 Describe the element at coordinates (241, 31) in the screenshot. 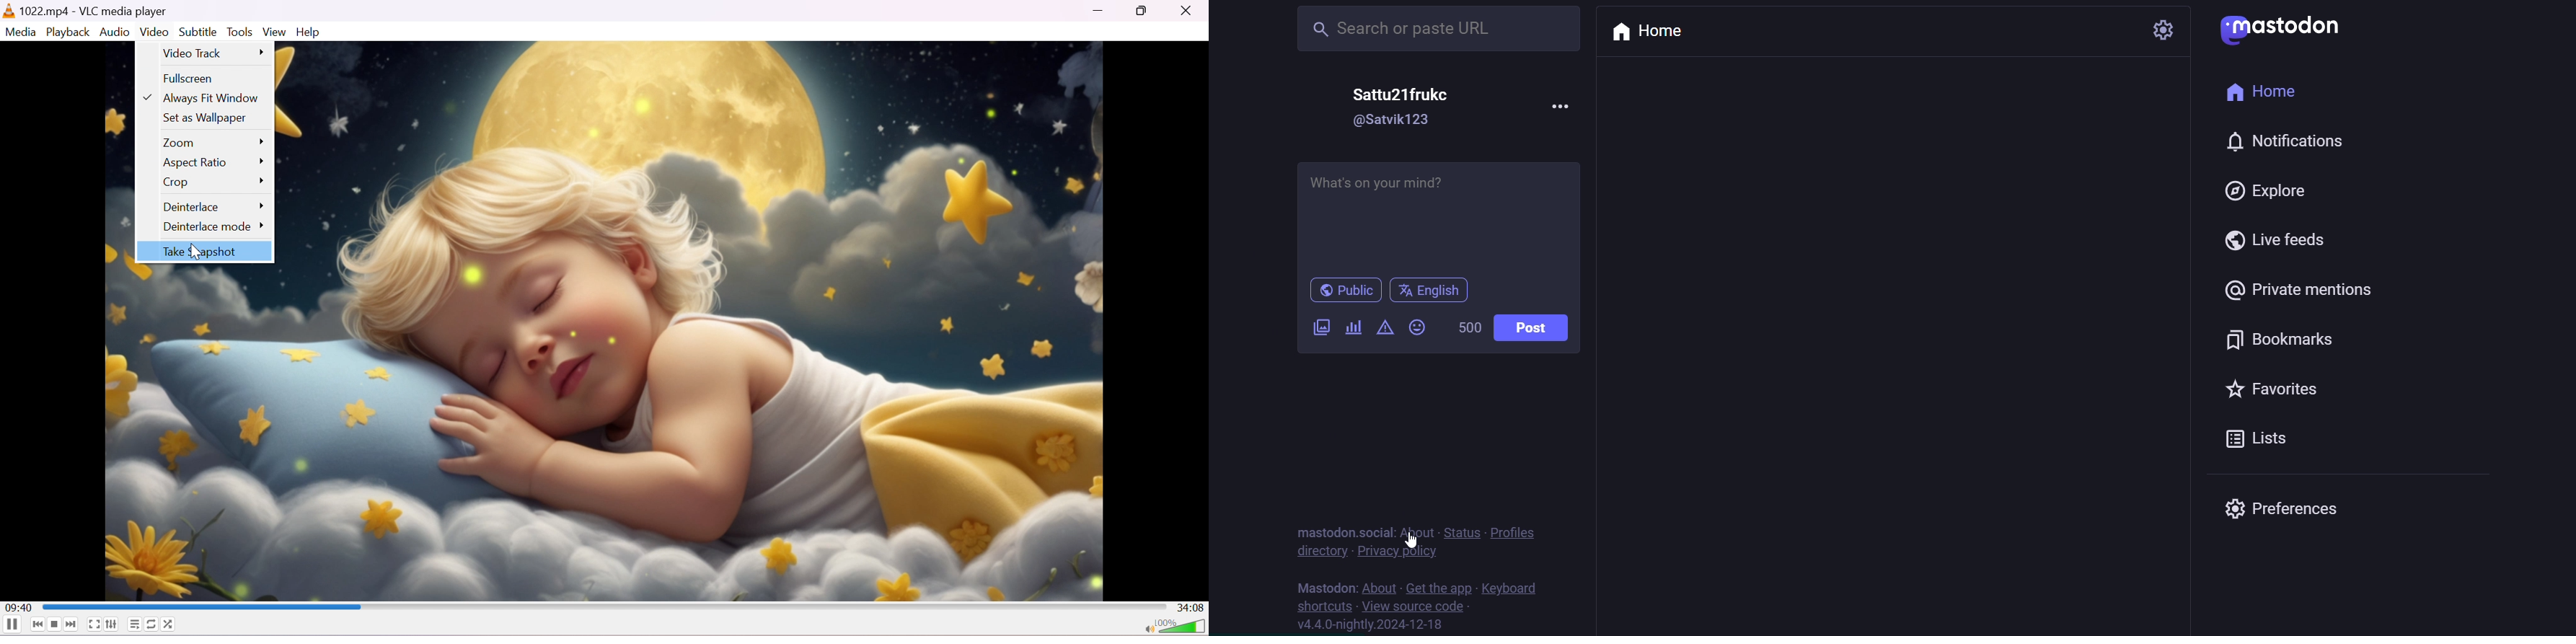

I see `Tools` at that location.